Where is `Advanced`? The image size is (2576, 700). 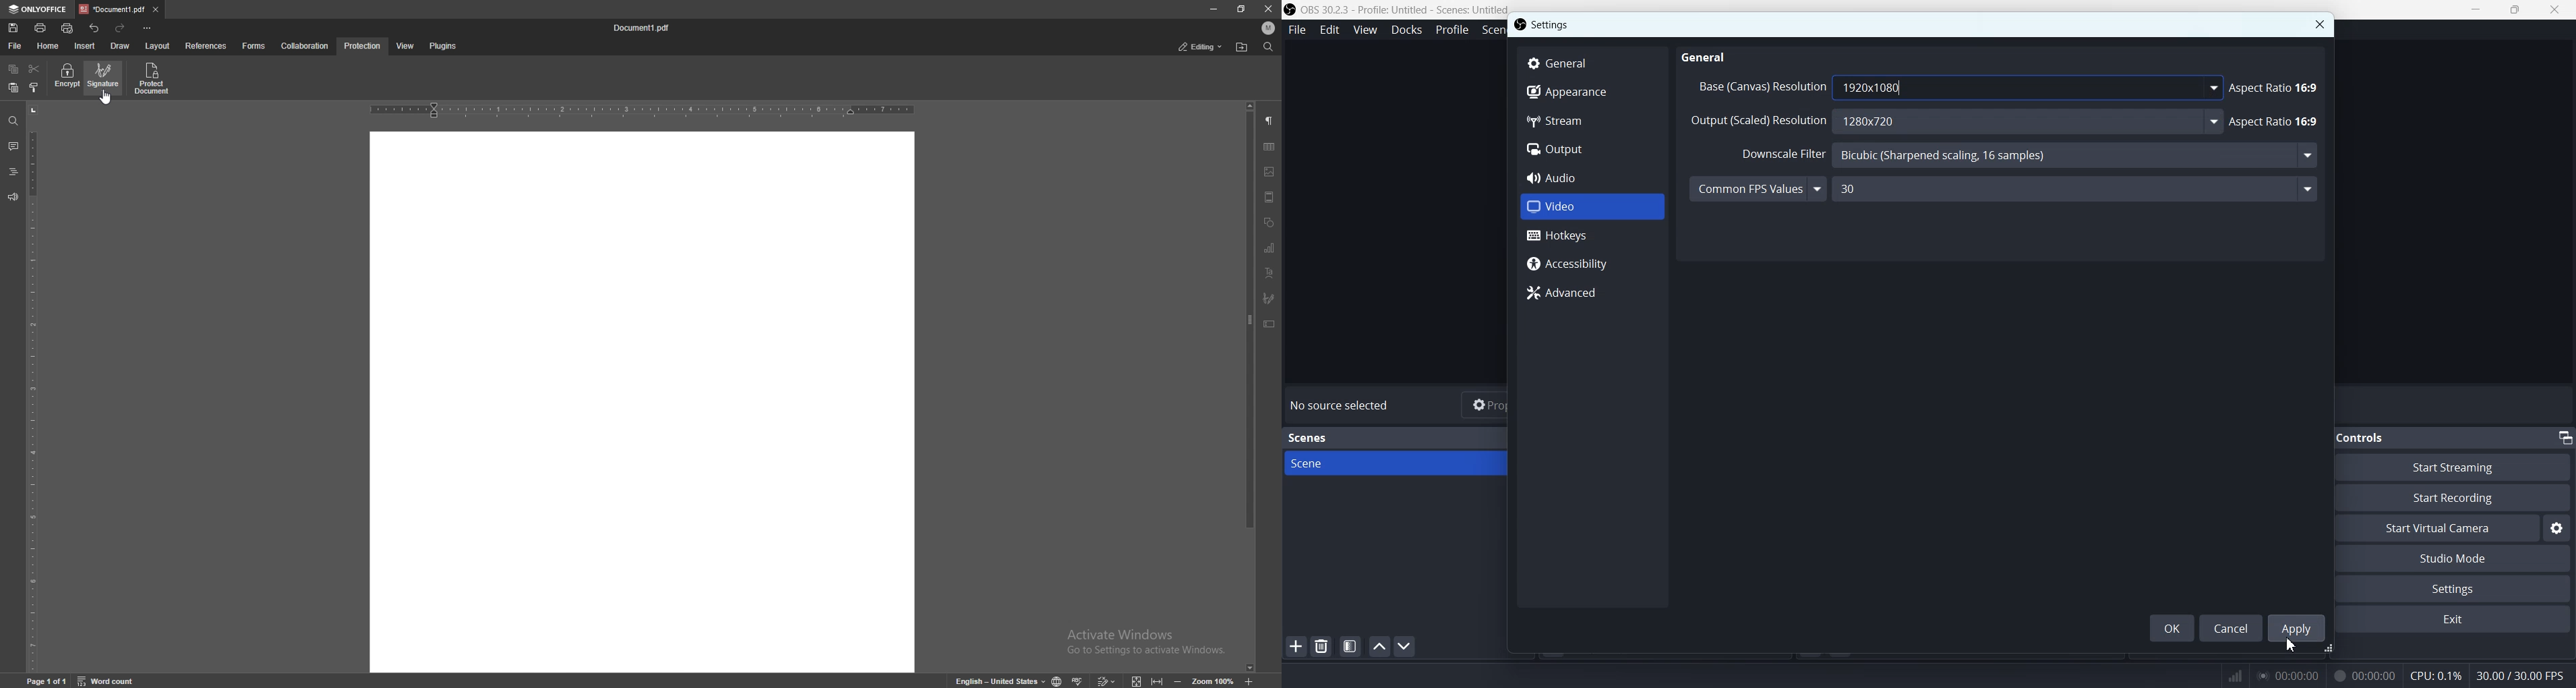
Advanced is located at coordinates (1592, 293).